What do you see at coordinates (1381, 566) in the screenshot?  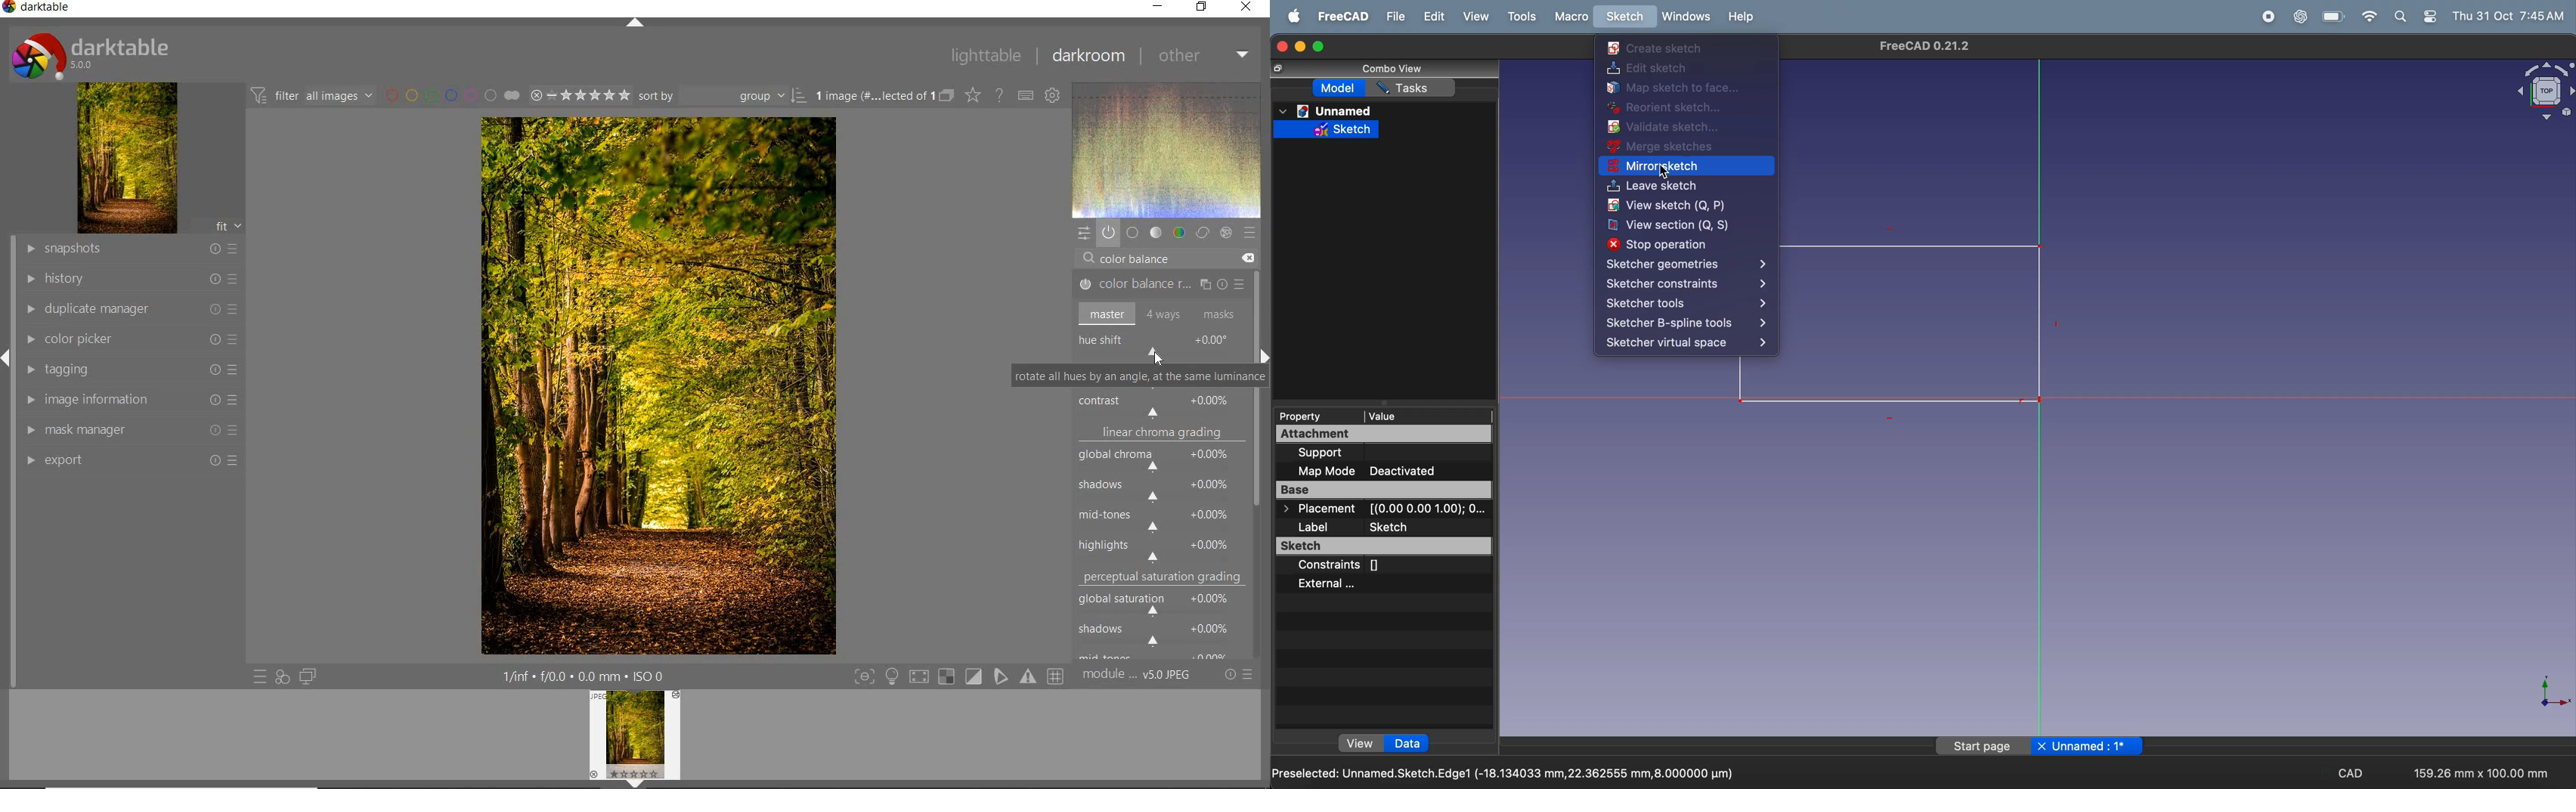 I see `constraints` at bounding box center [1381, 566].